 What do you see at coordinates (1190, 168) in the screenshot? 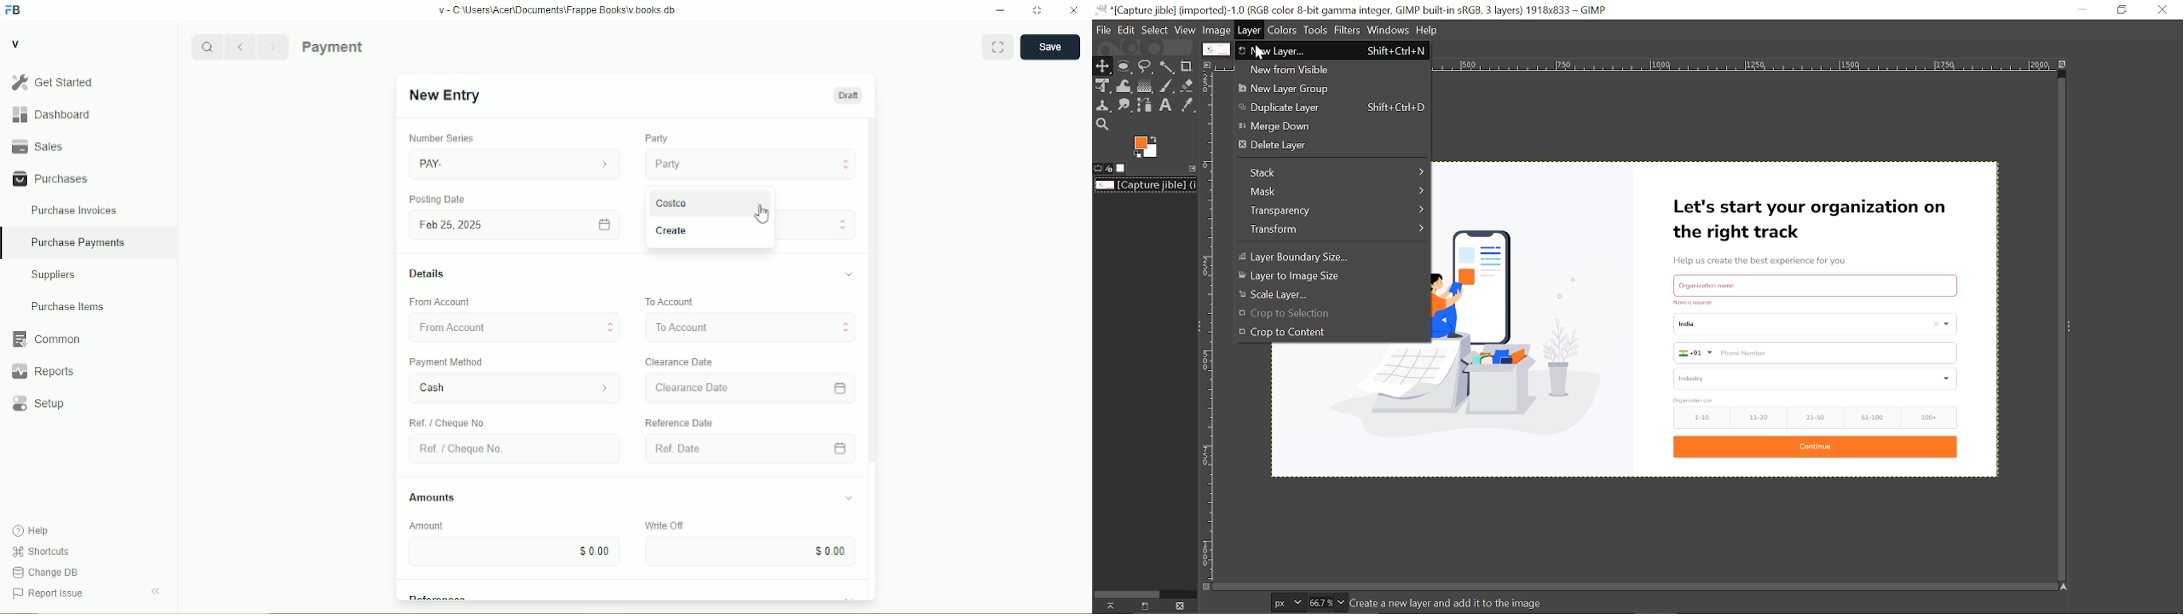
I see `Configure this tab` at bounding box center [1190, 168].